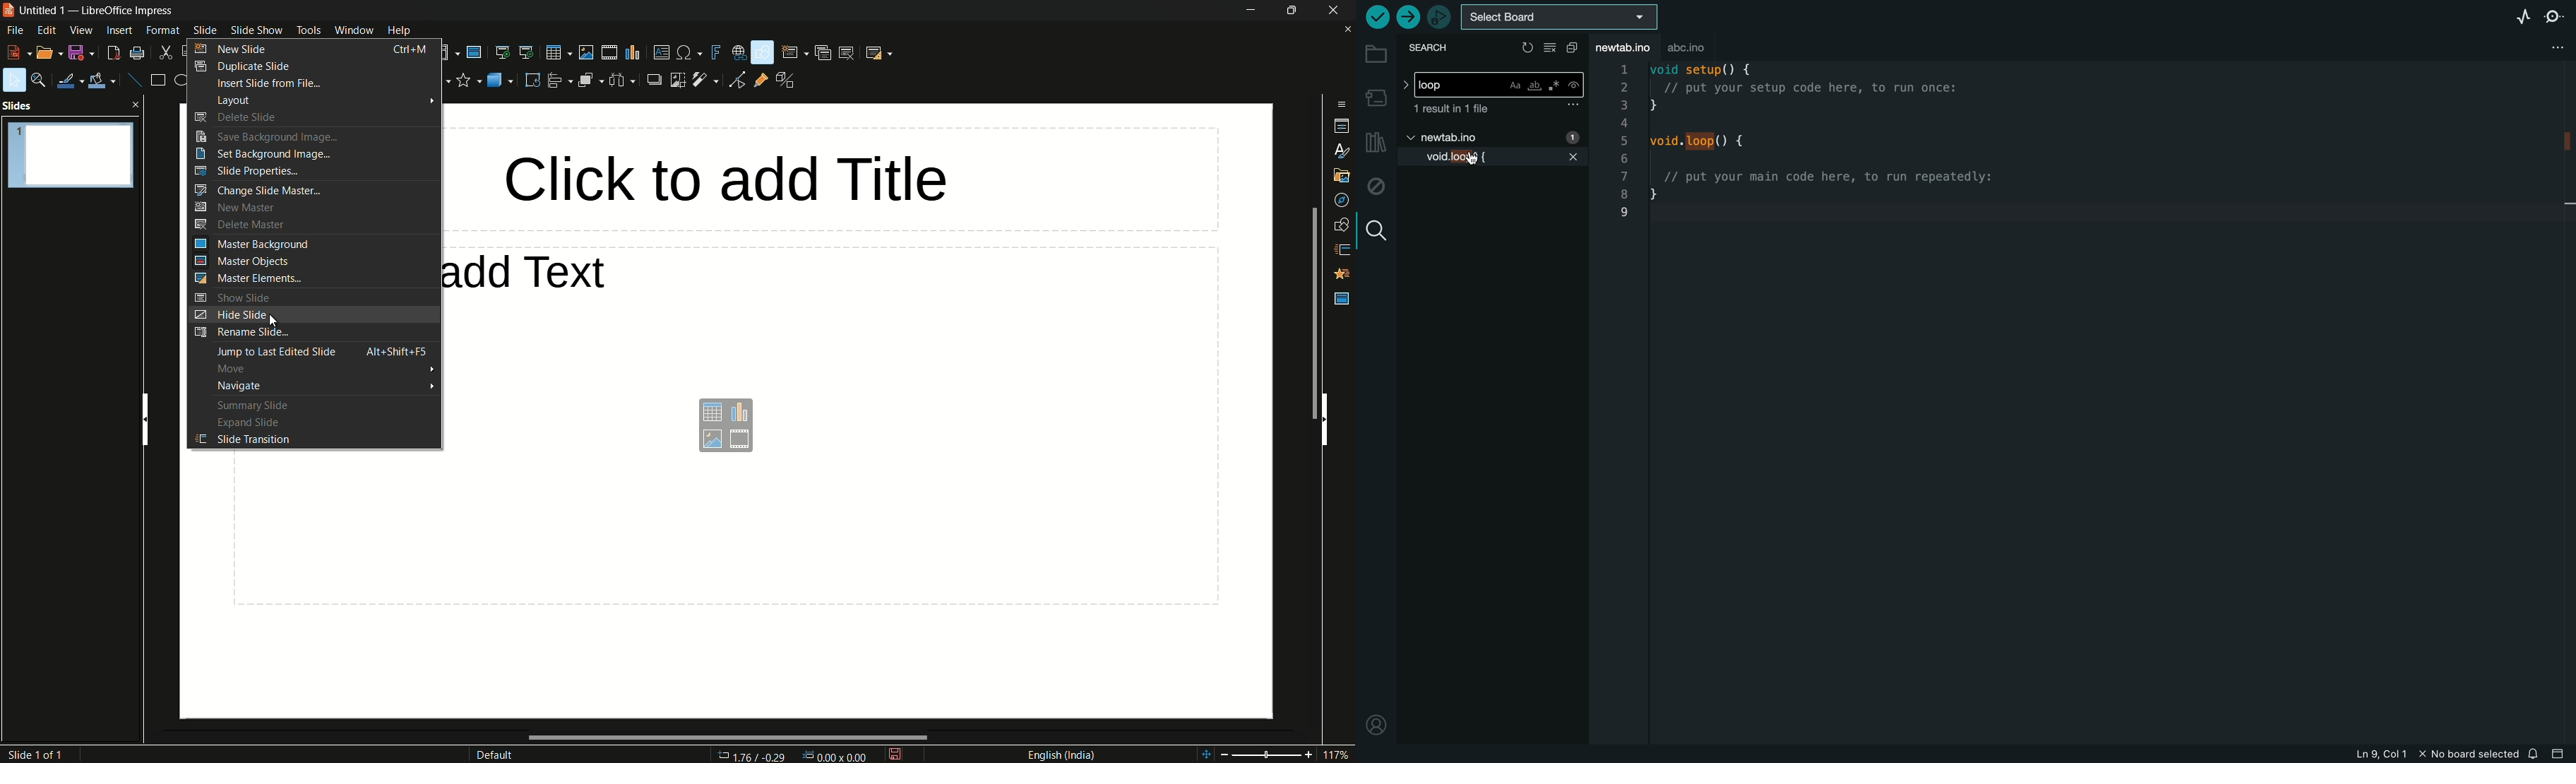 The width and height of the screenshot is (2576, 784). Describe the element at coordinates (474, 52) in the screenshot. I see `master slide` at that location.